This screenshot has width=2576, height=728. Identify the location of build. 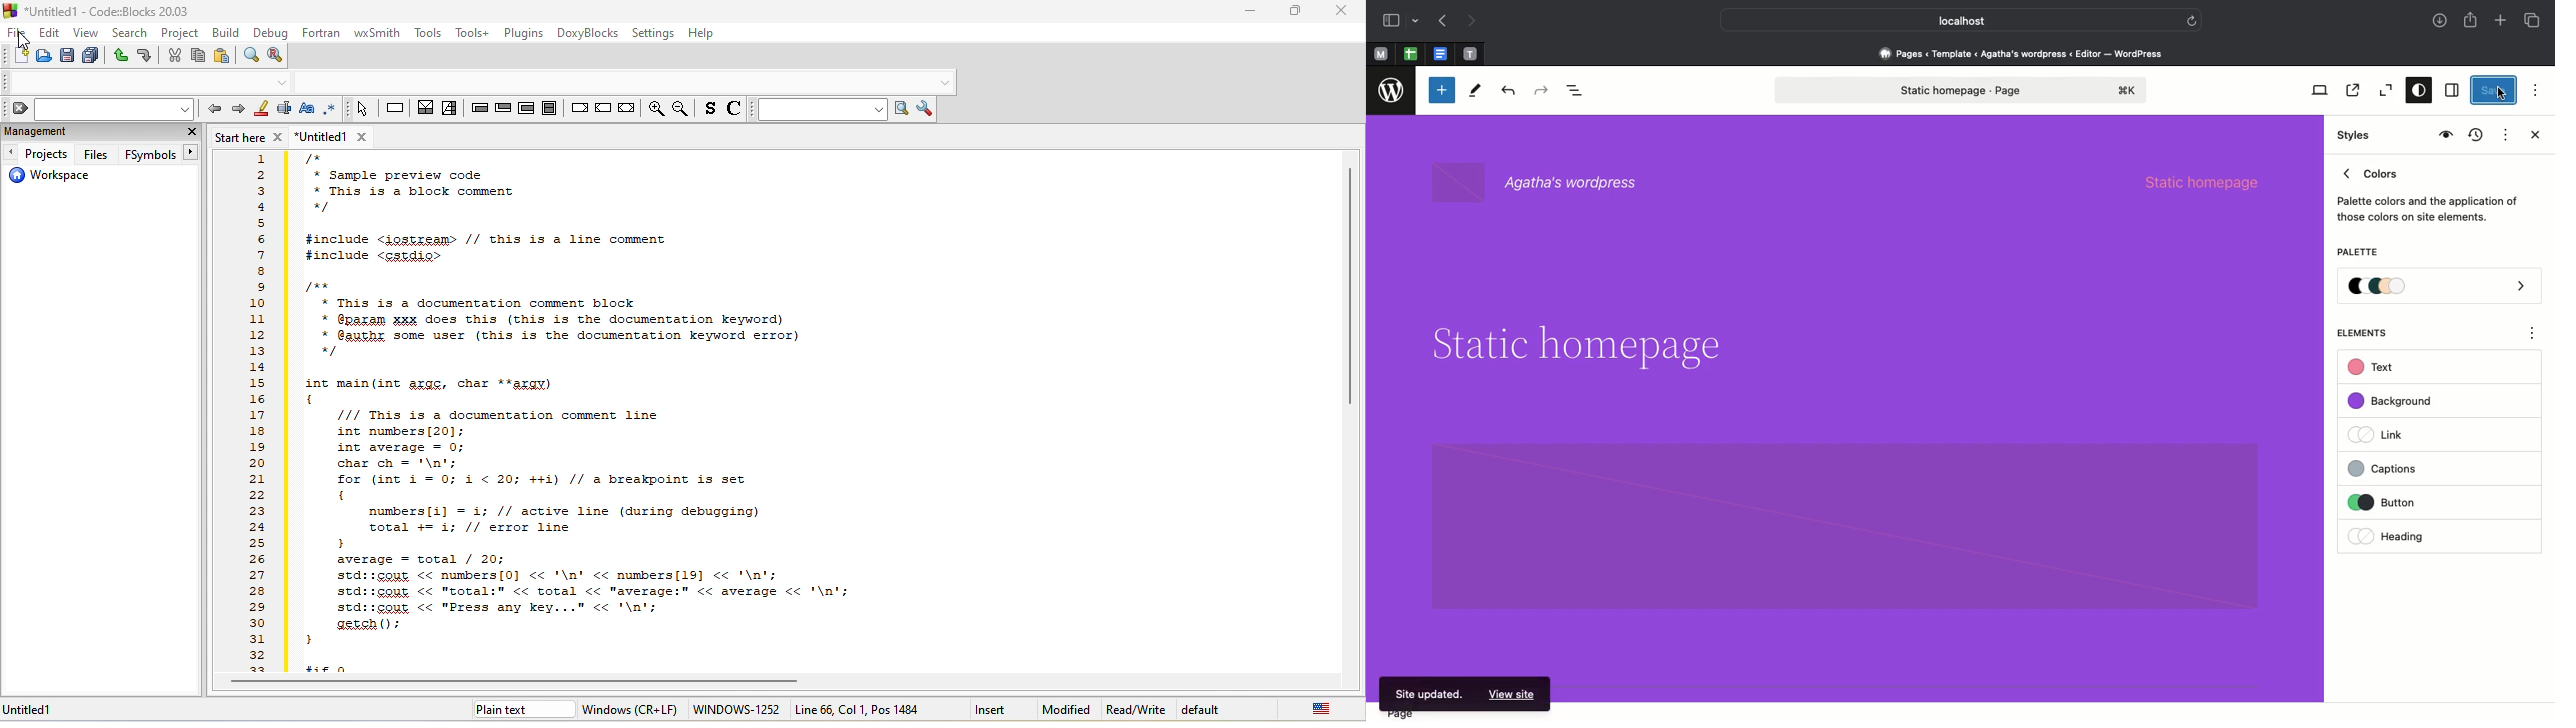
(228, 33).